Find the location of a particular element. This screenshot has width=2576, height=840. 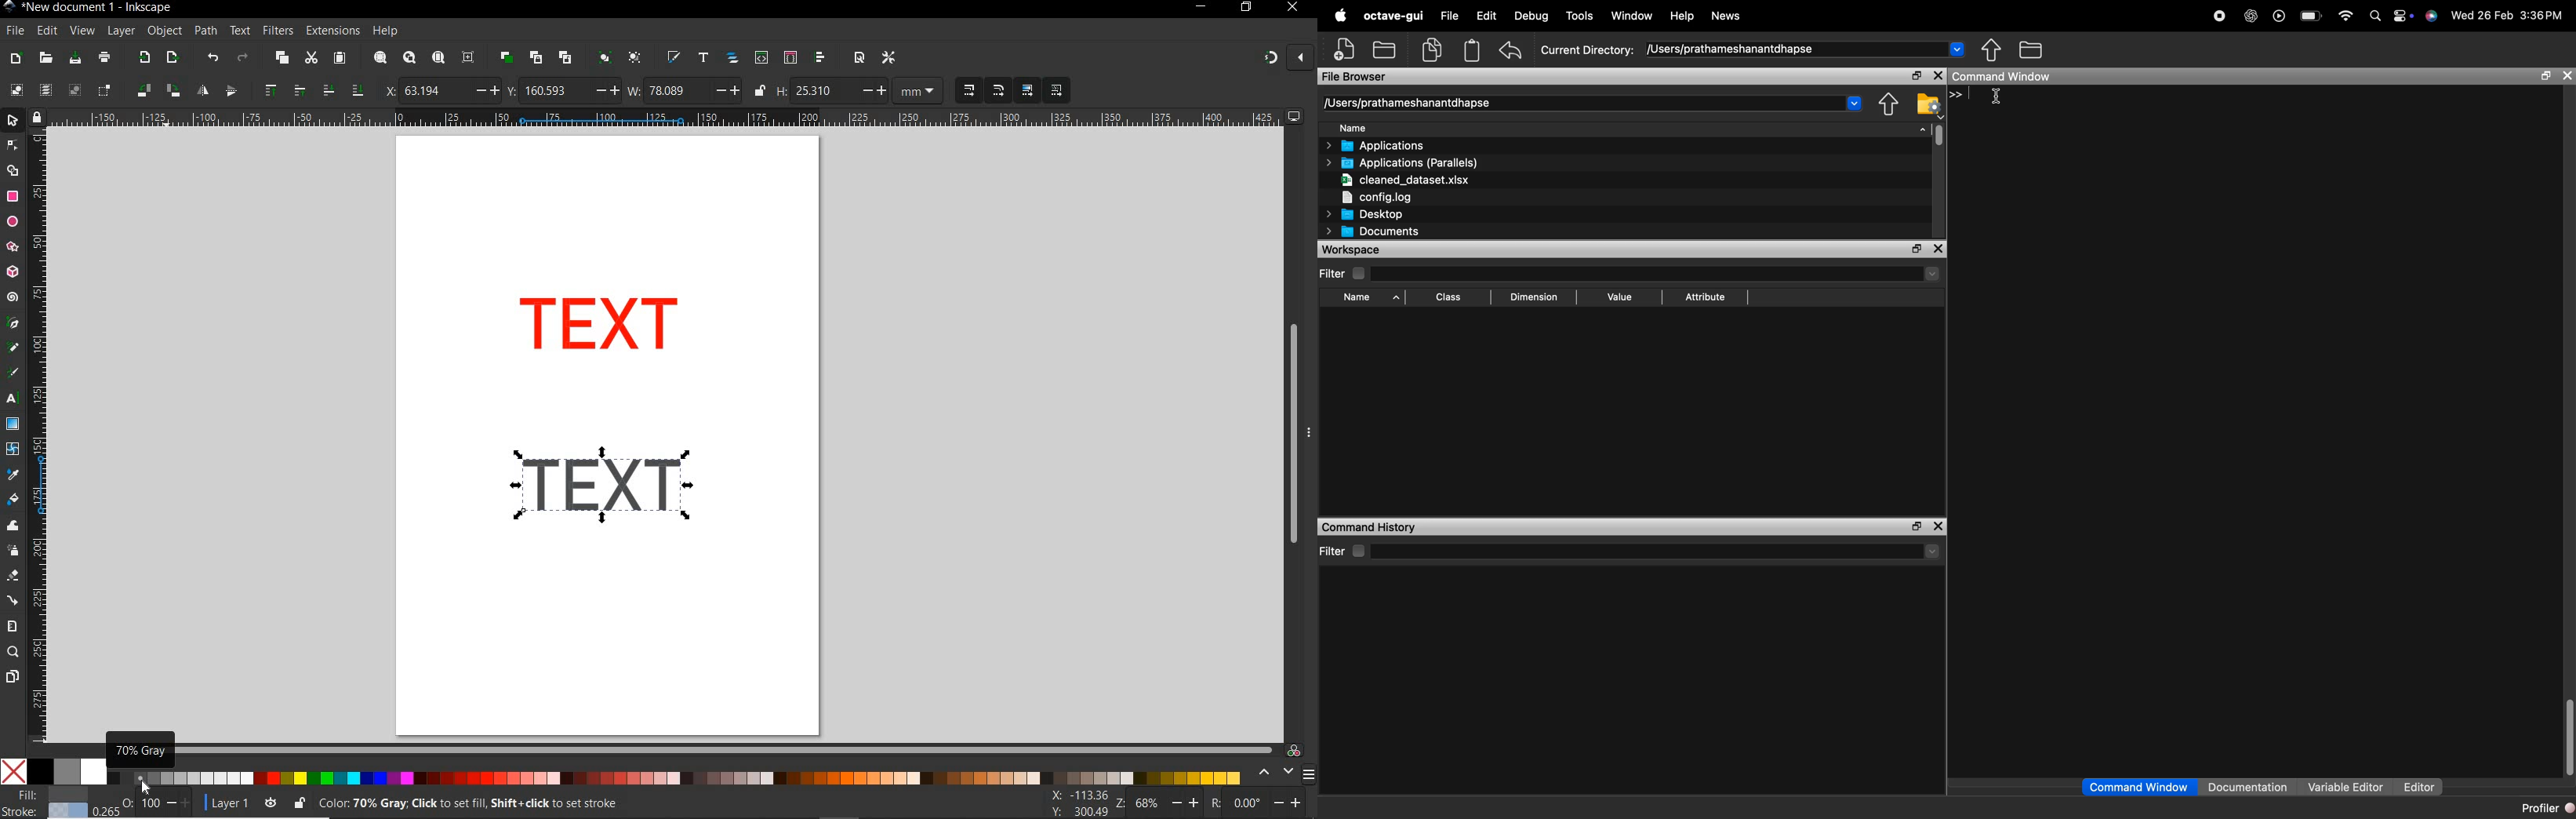

scrollbar is located at coordinates (1292, 434).